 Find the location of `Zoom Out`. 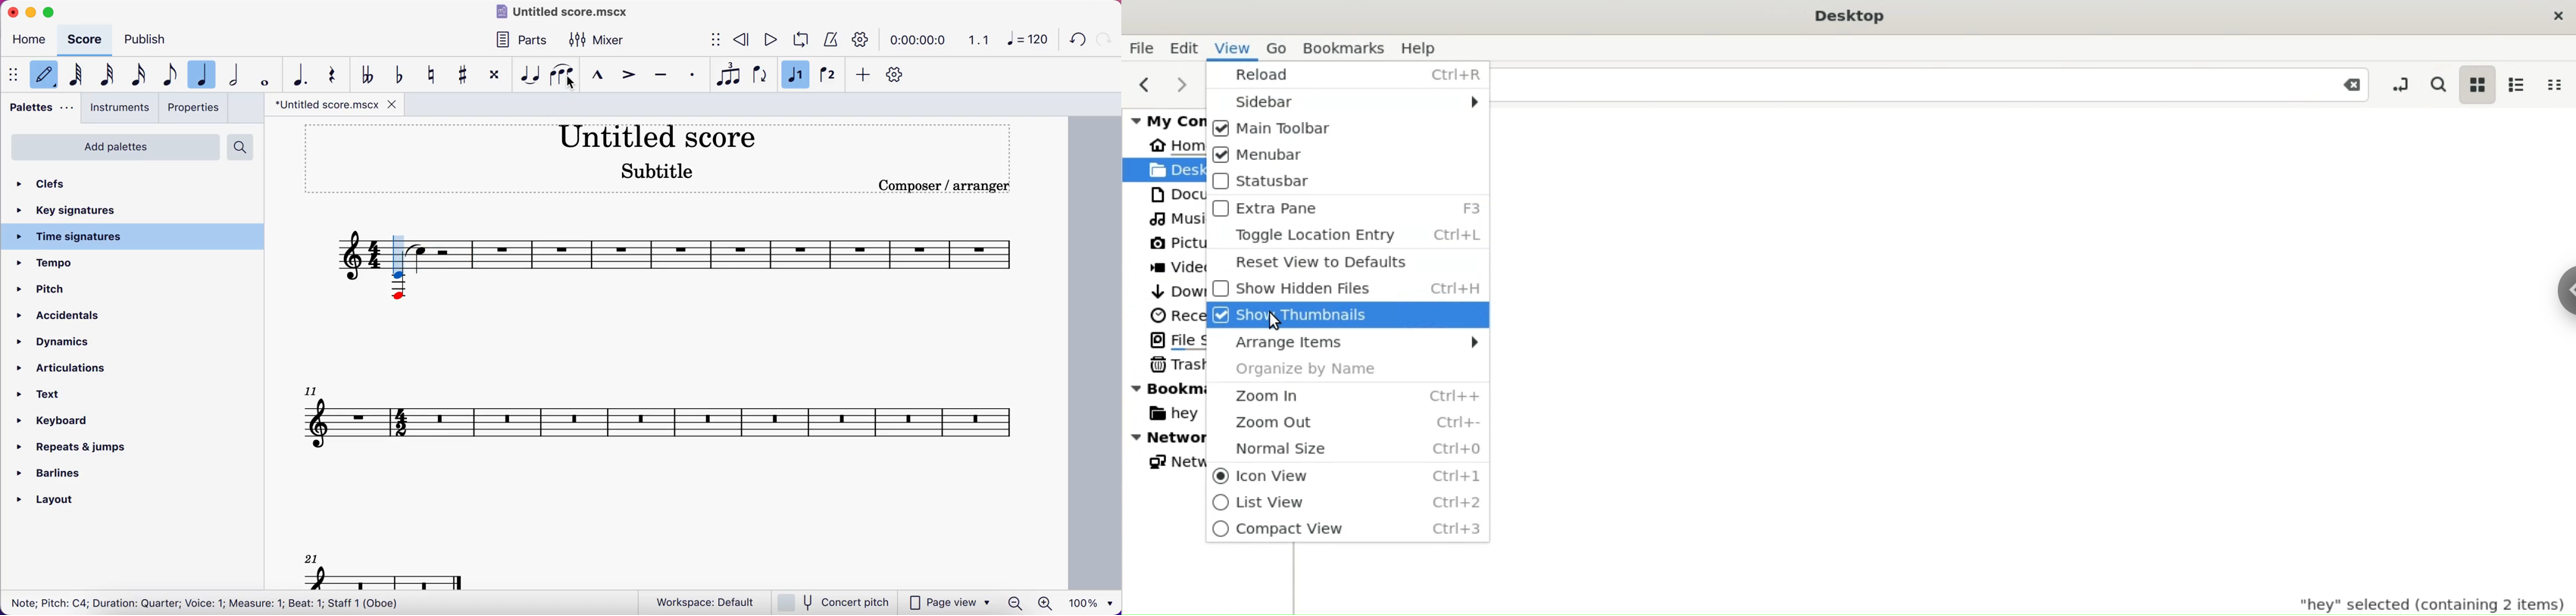

Zoom Out is located at coordinates (1346, 420).